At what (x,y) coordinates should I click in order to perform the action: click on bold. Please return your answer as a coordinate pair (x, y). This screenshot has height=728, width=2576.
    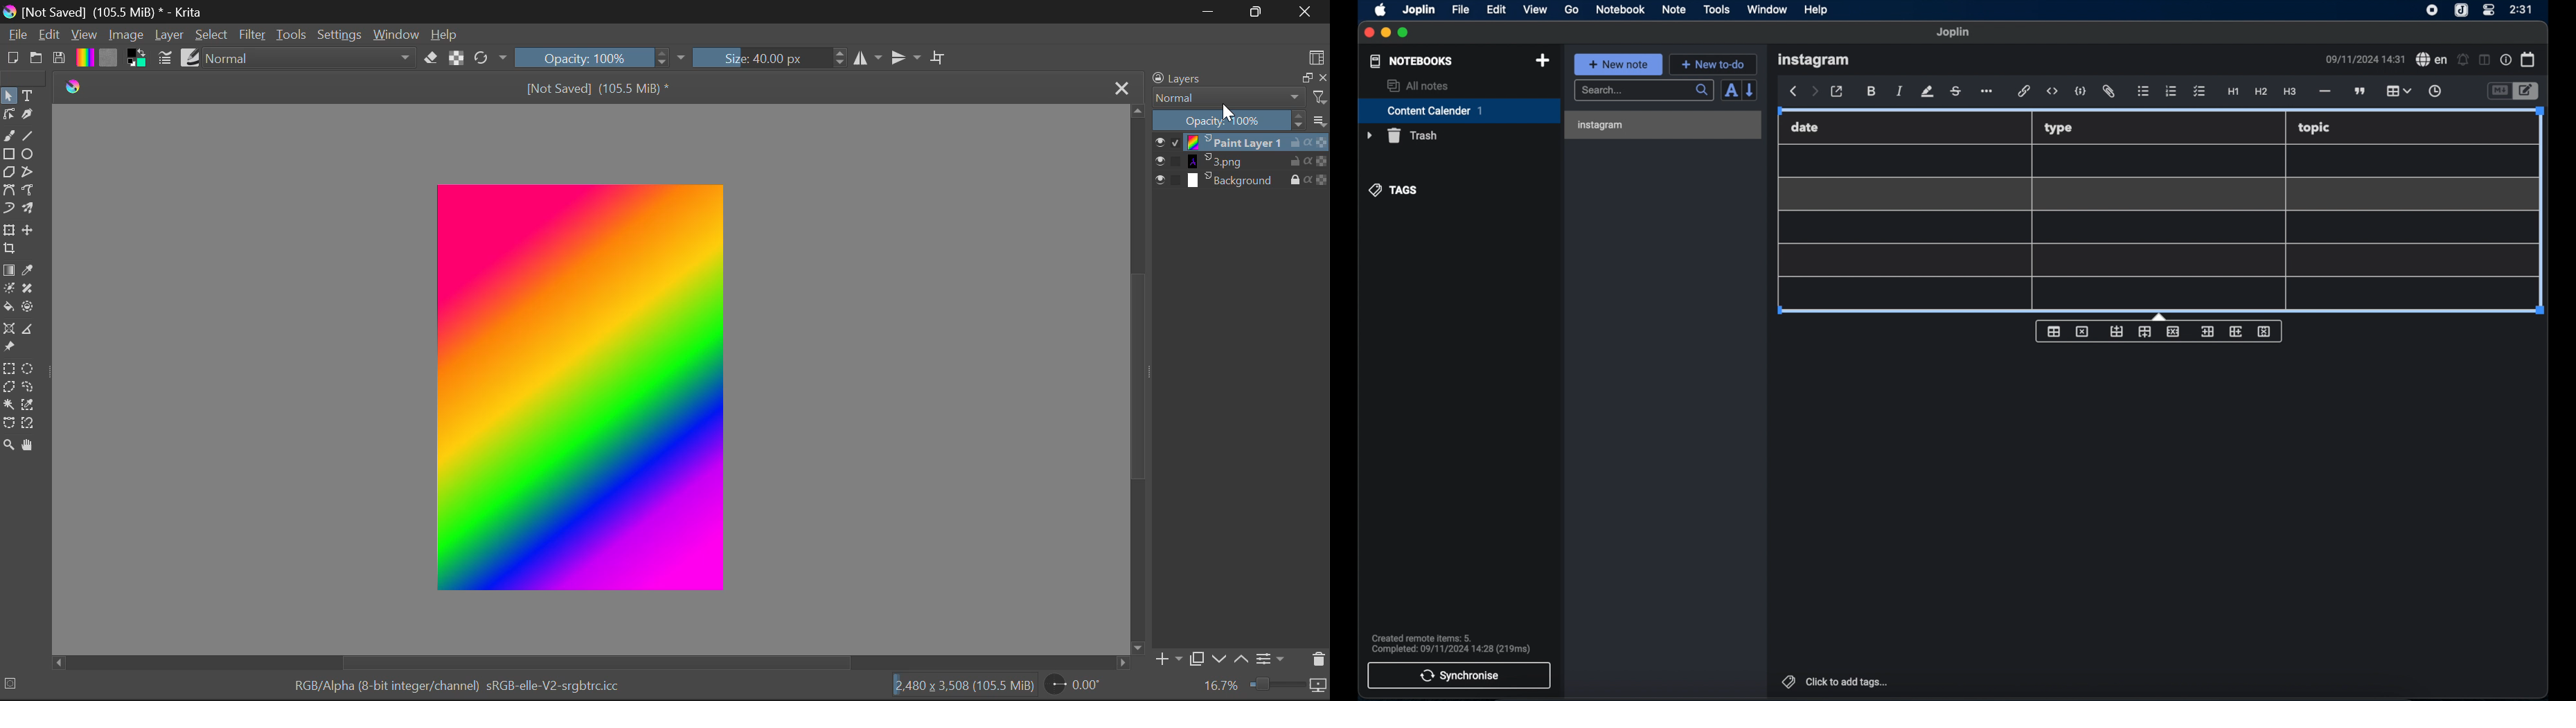
    Looking at the image, I should click on (1872, 92).